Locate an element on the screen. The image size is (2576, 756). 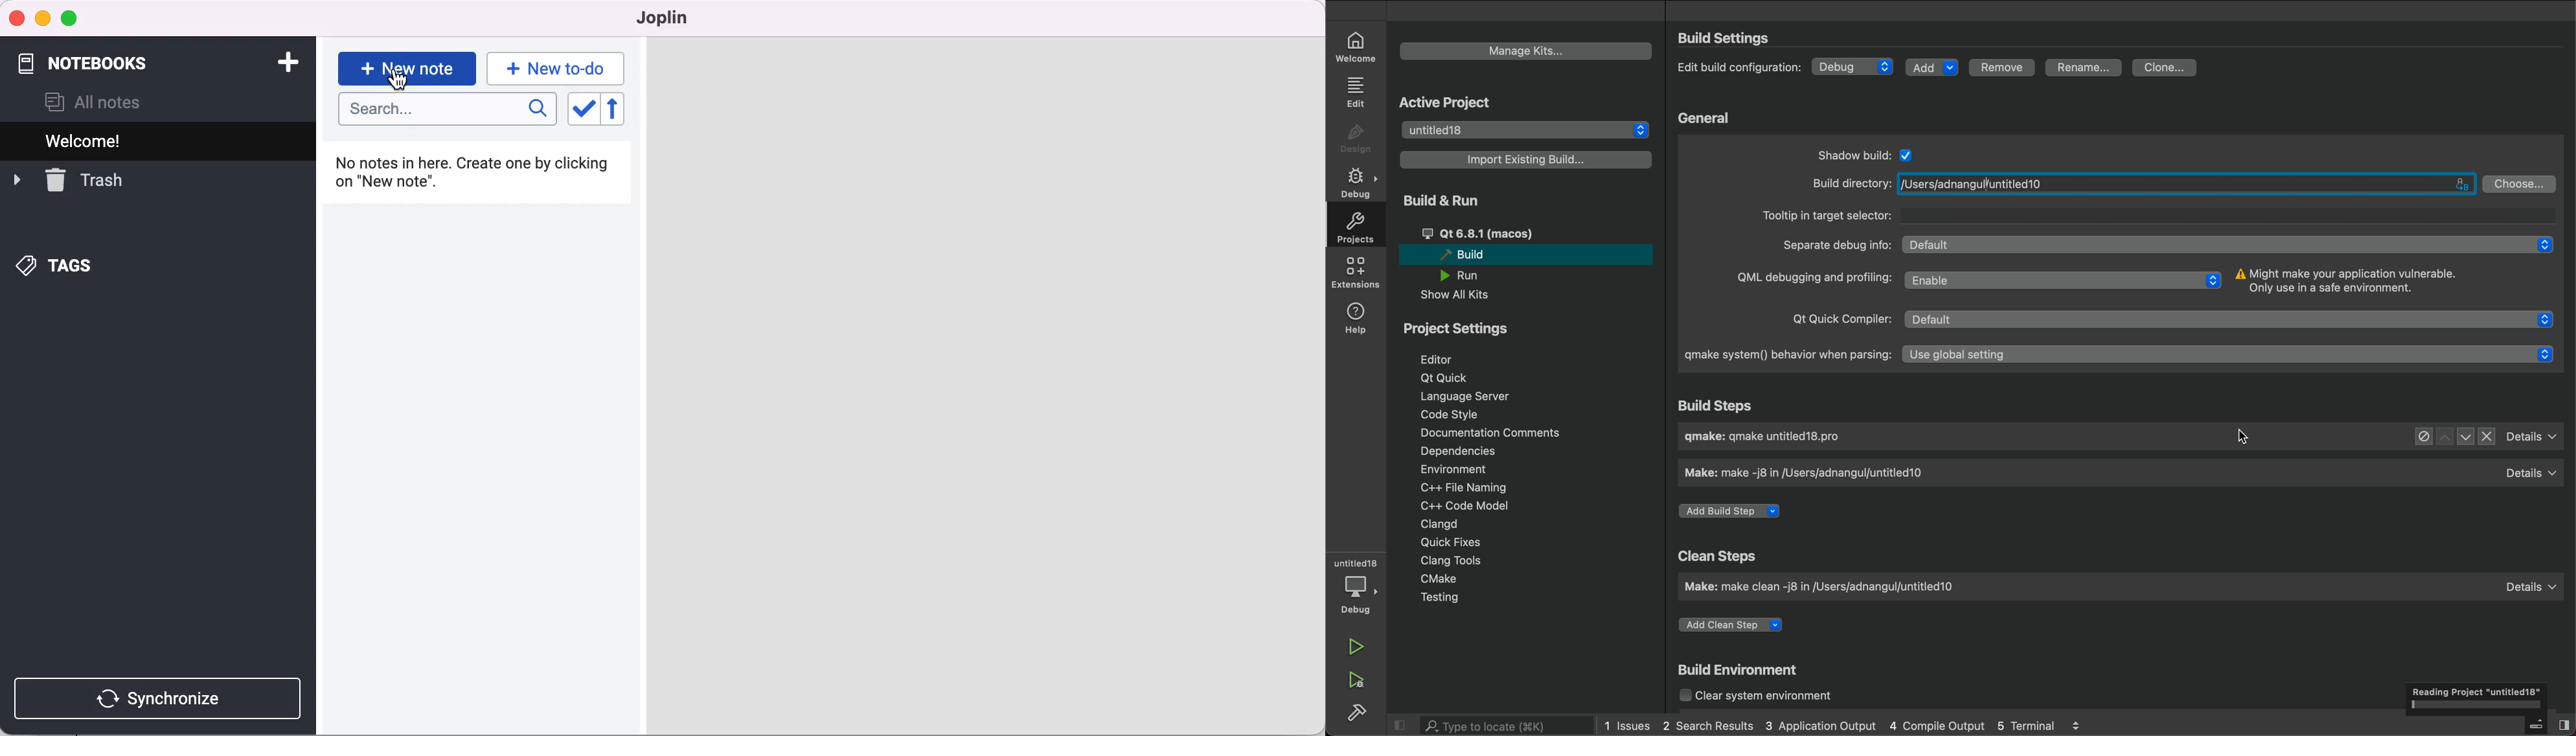
clang tools is located at coordinates (1454, 560).